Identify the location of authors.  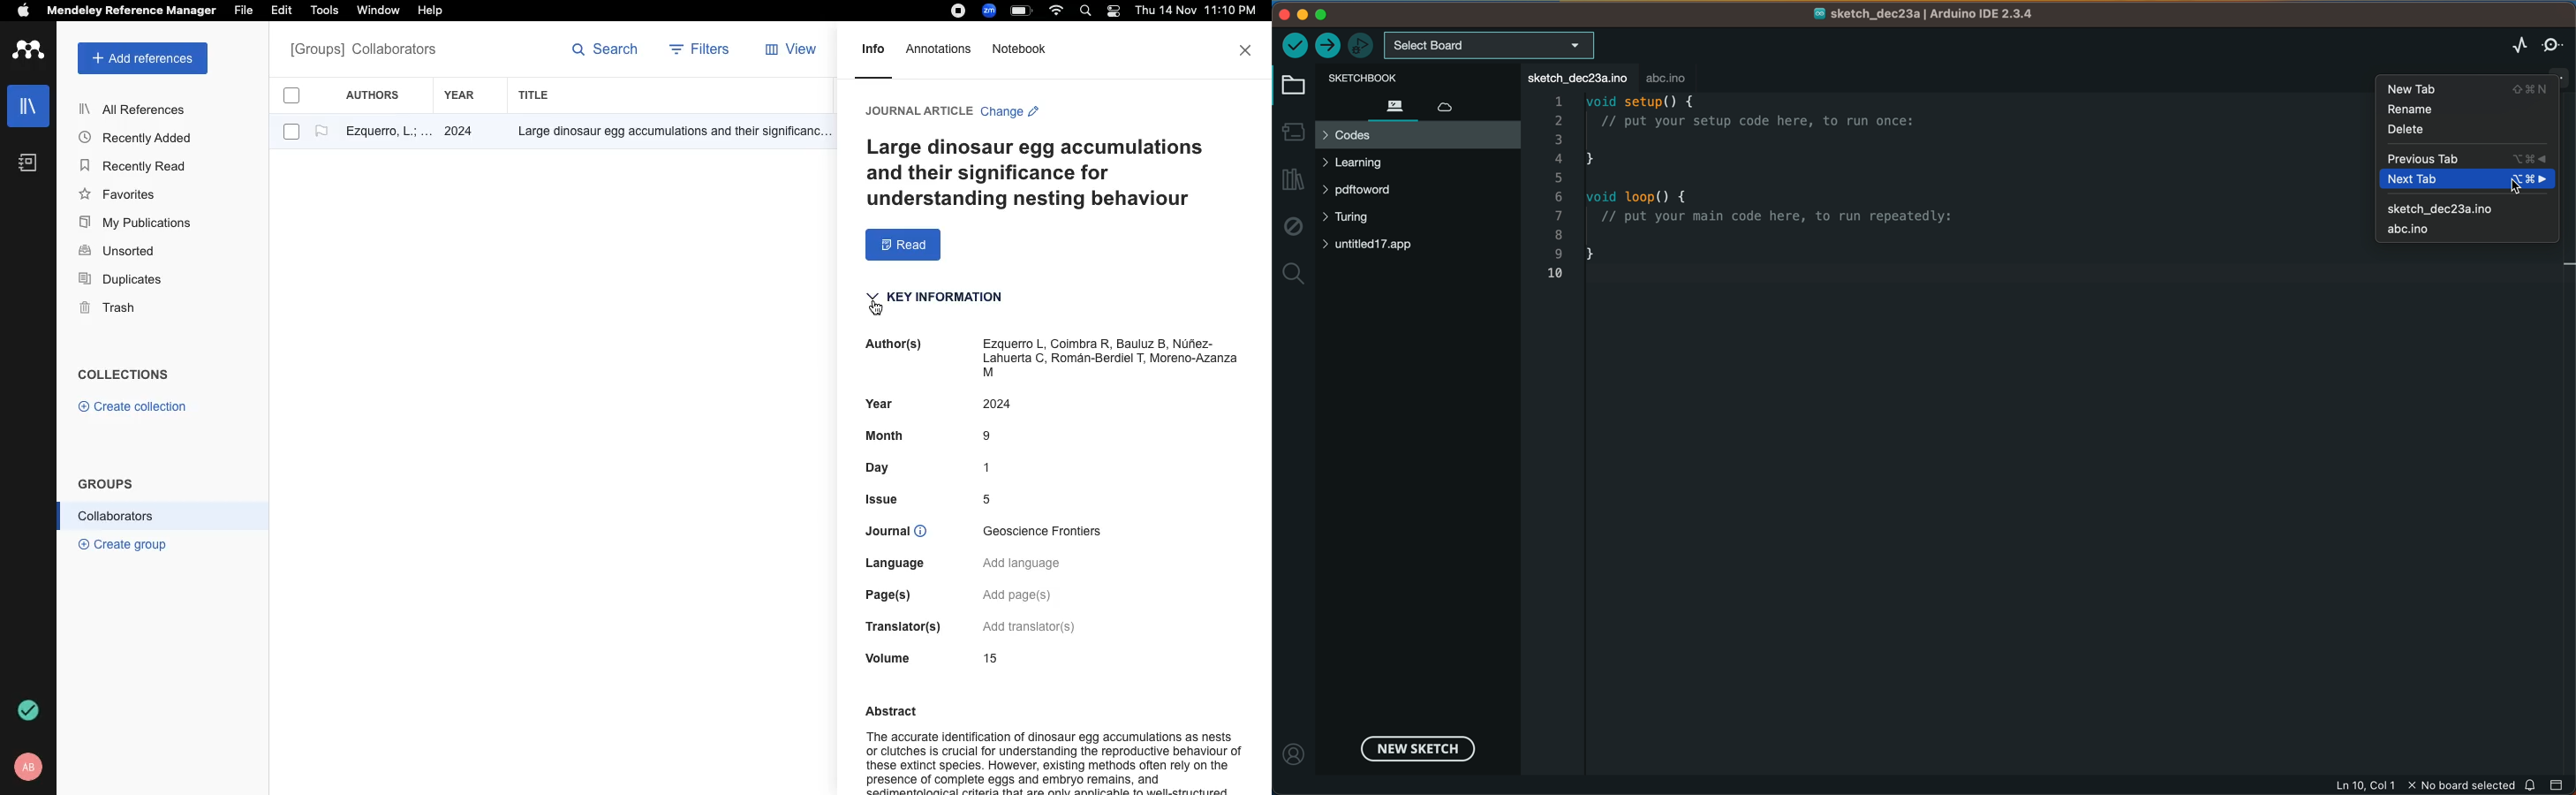
(382, 95).